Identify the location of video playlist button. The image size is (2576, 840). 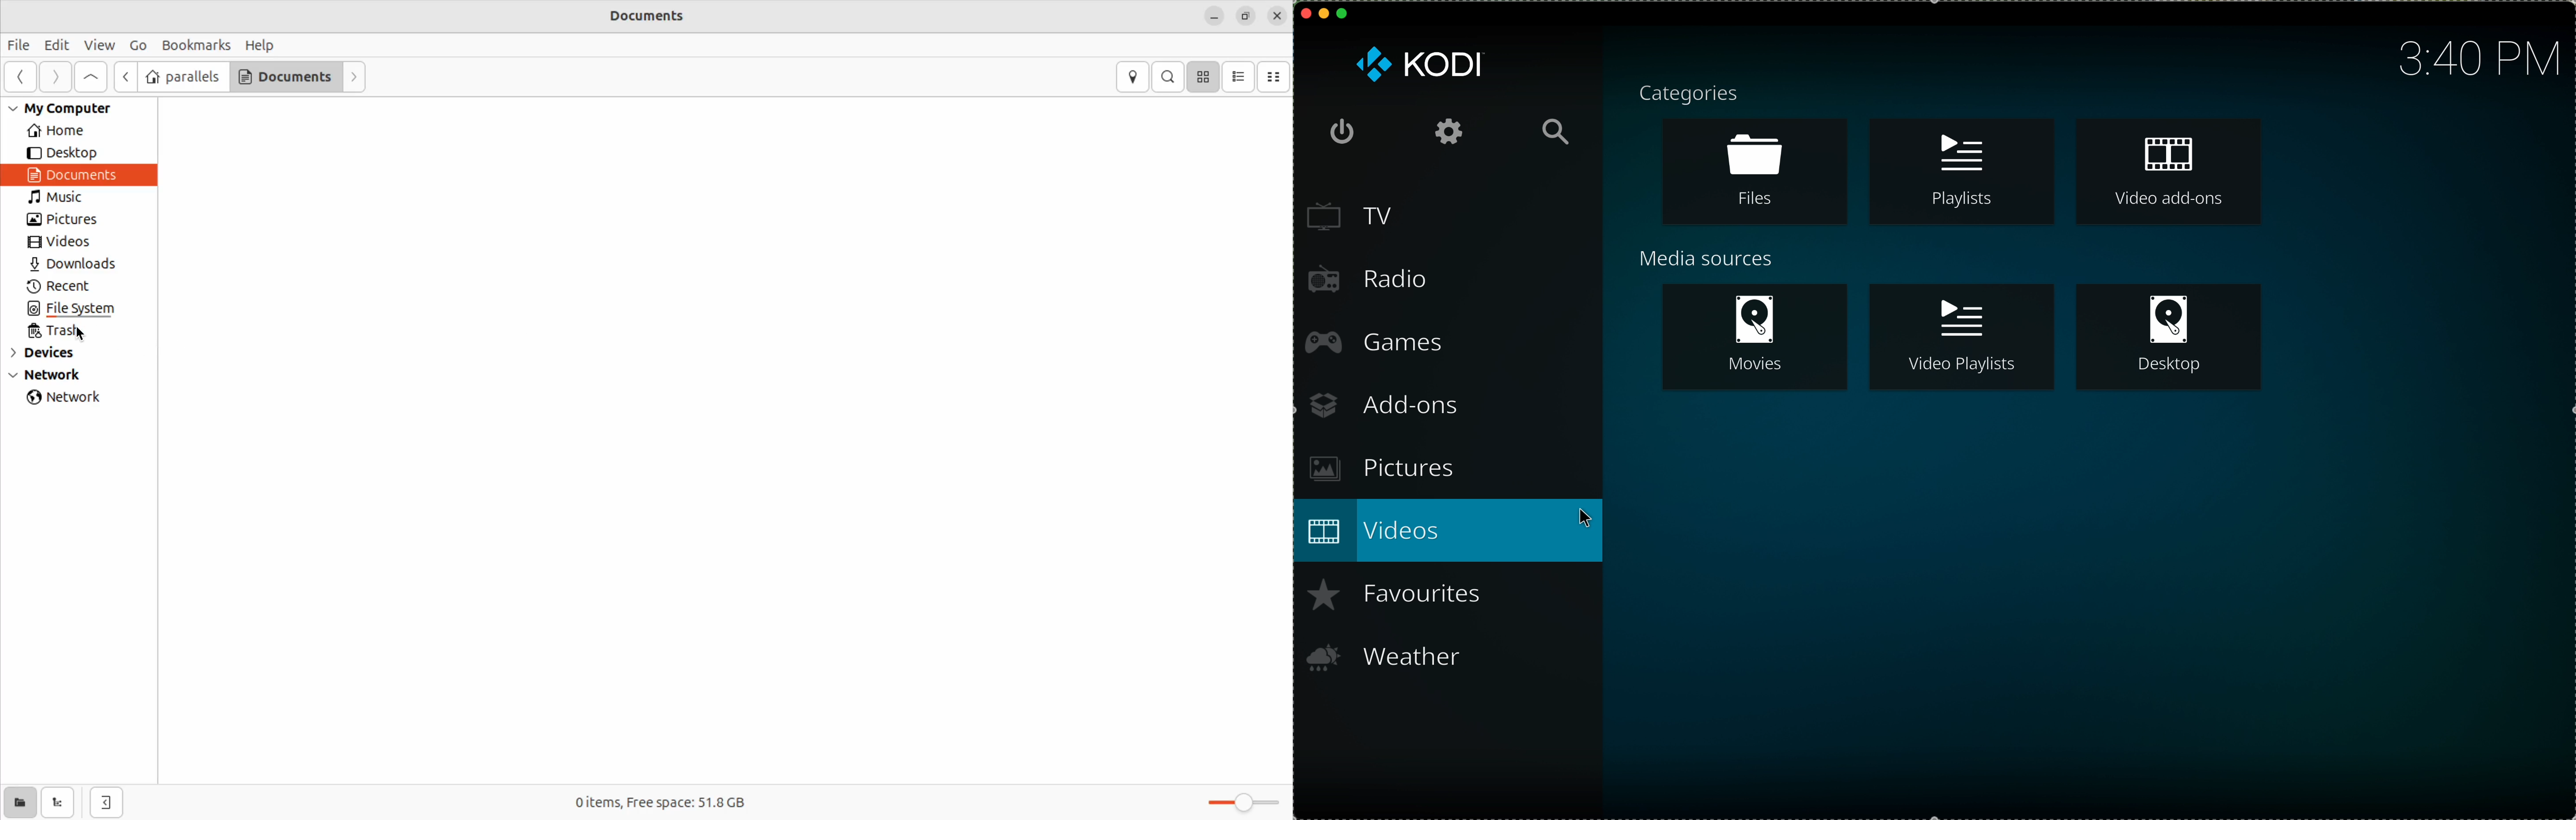
(1960, 339).